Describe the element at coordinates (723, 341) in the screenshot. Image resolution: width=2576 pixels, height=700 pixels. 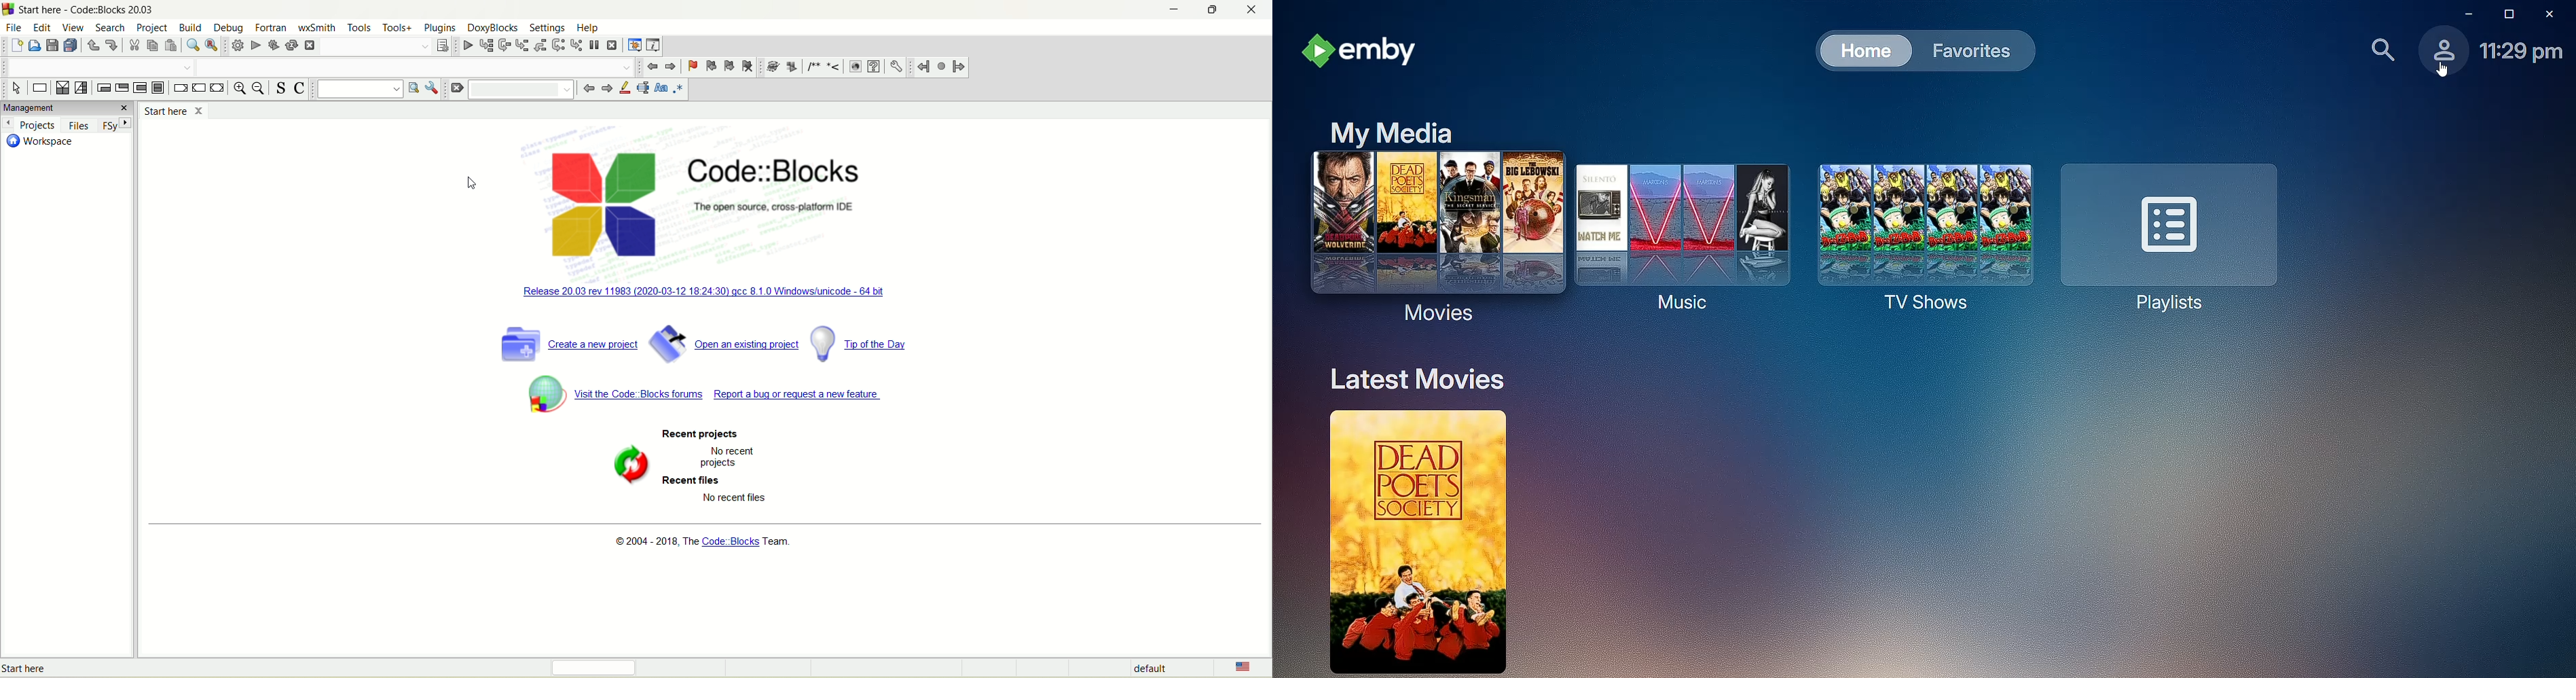
I see `open a project` at that location.